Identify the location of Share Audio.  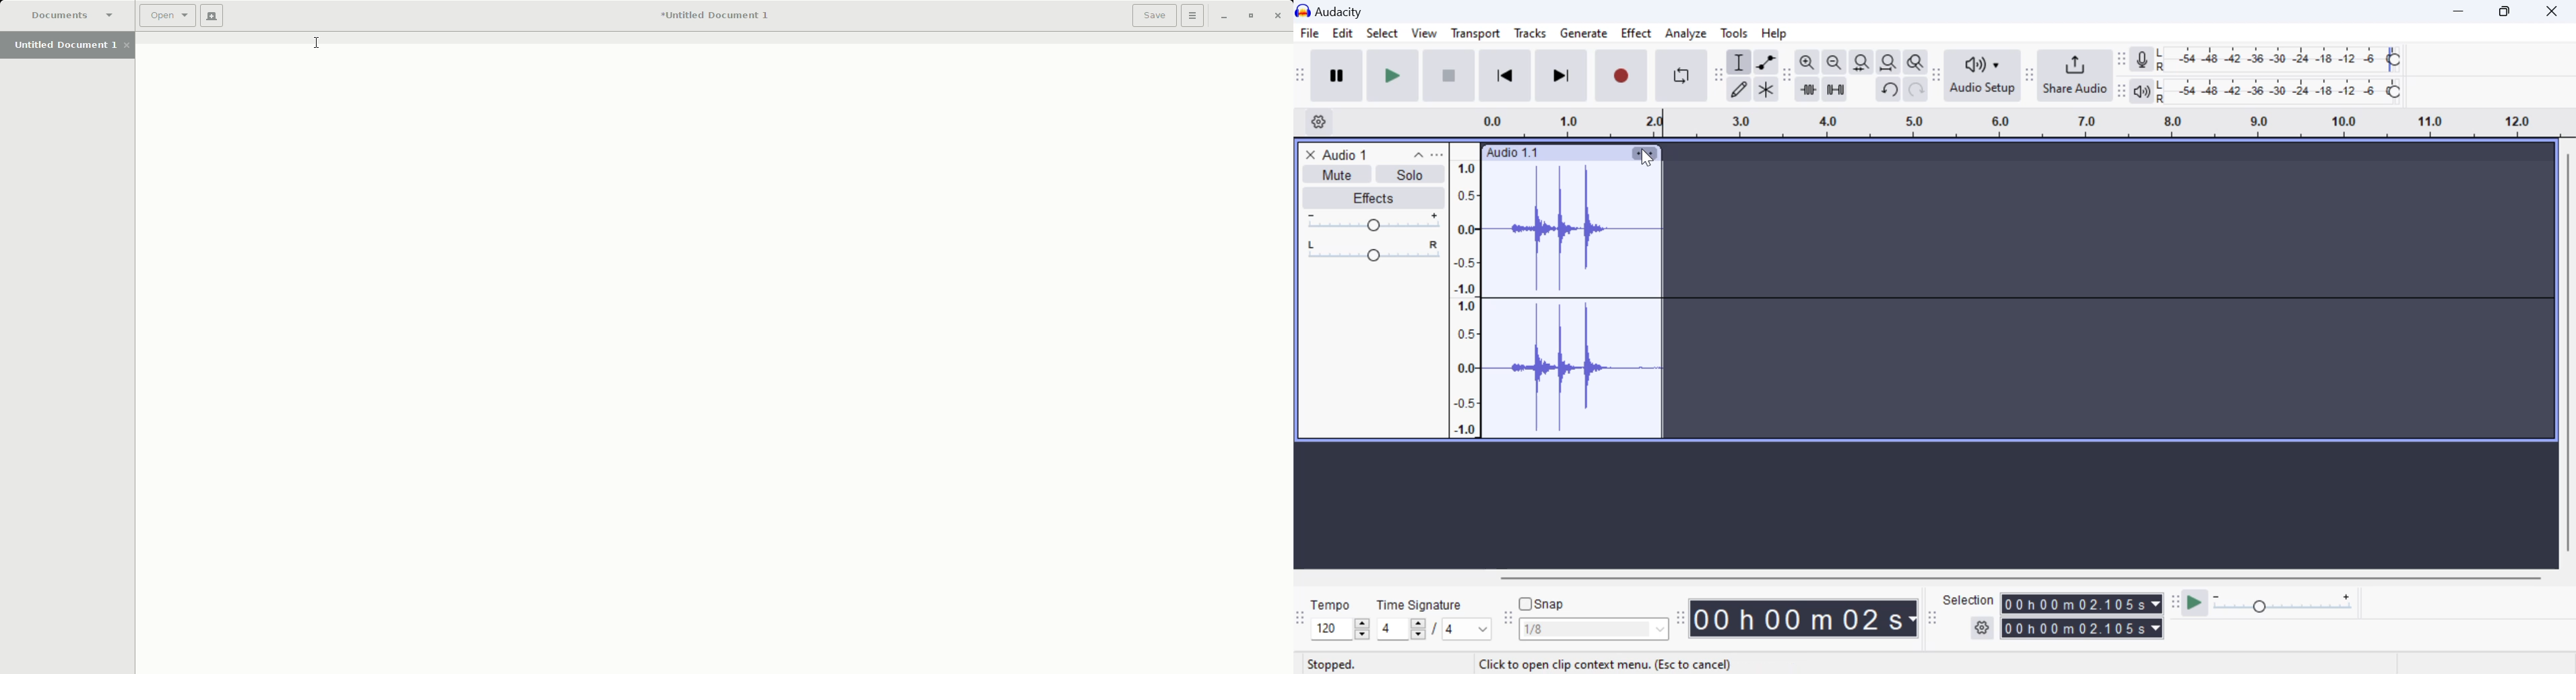
(2075, 75).